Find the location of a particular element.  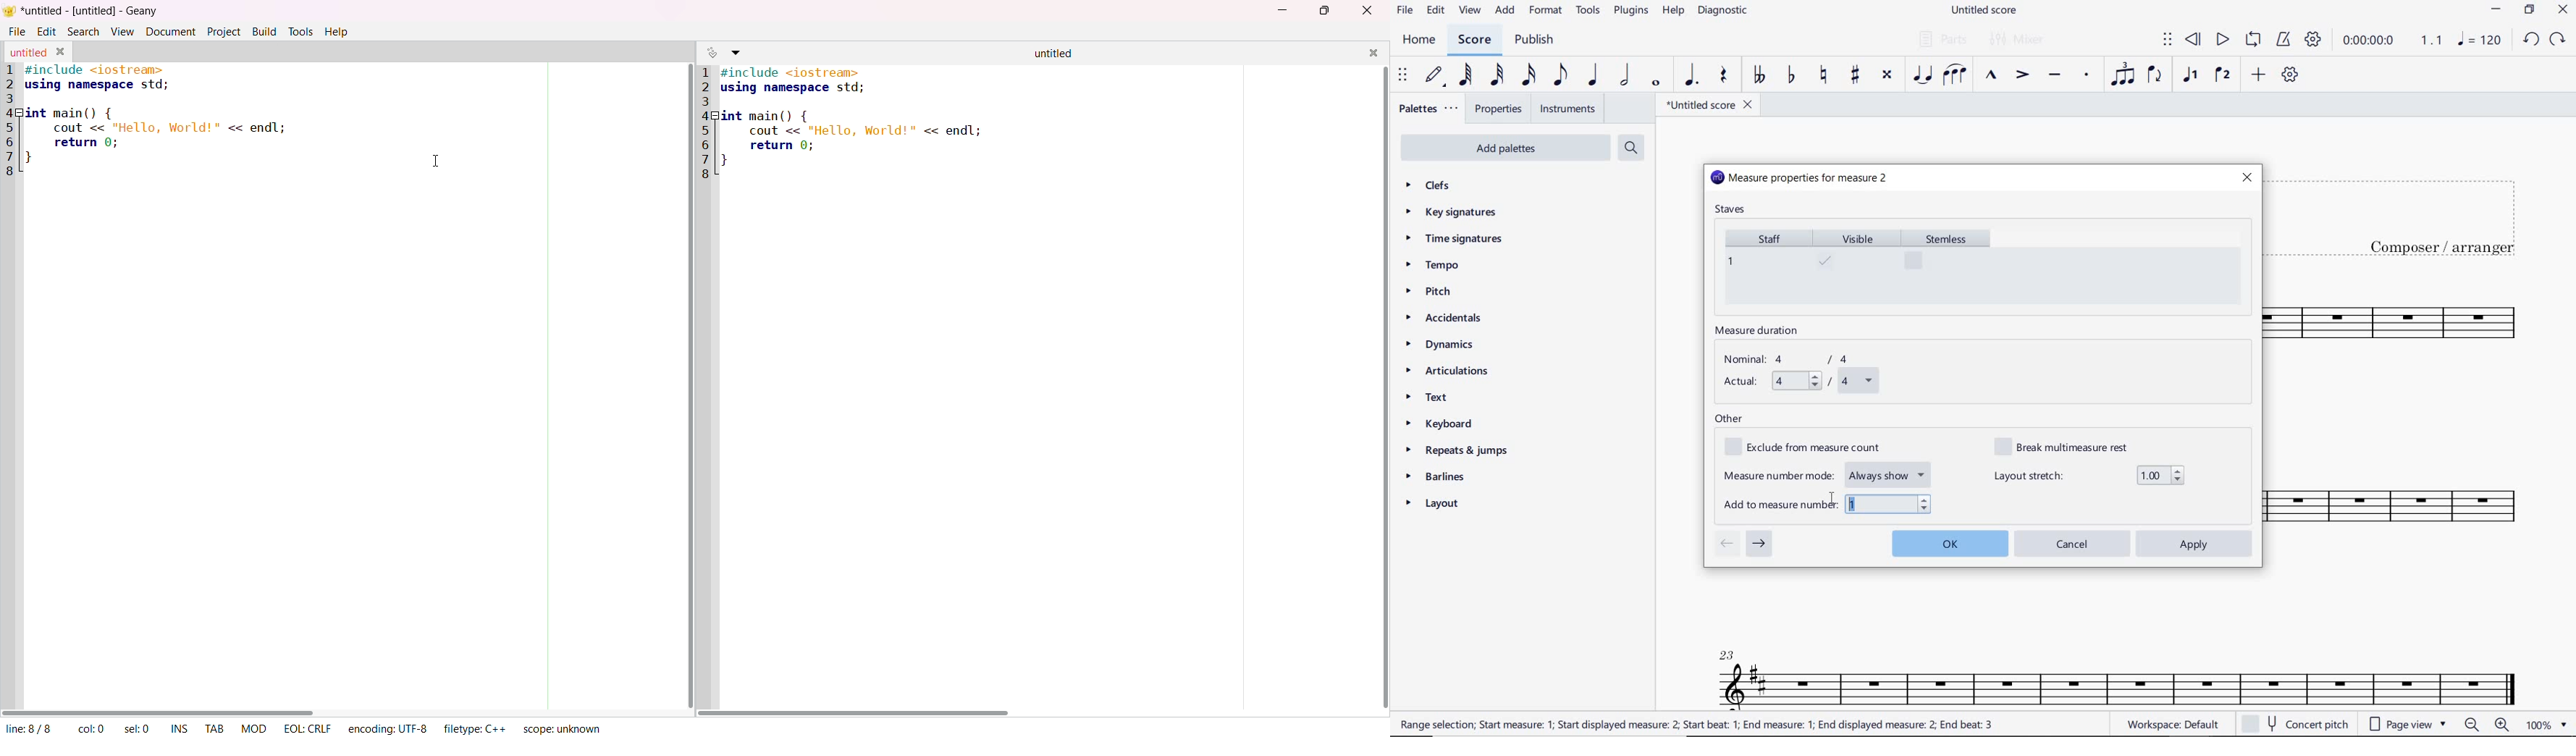

TOOLS is located at coordinates (1589, 13).